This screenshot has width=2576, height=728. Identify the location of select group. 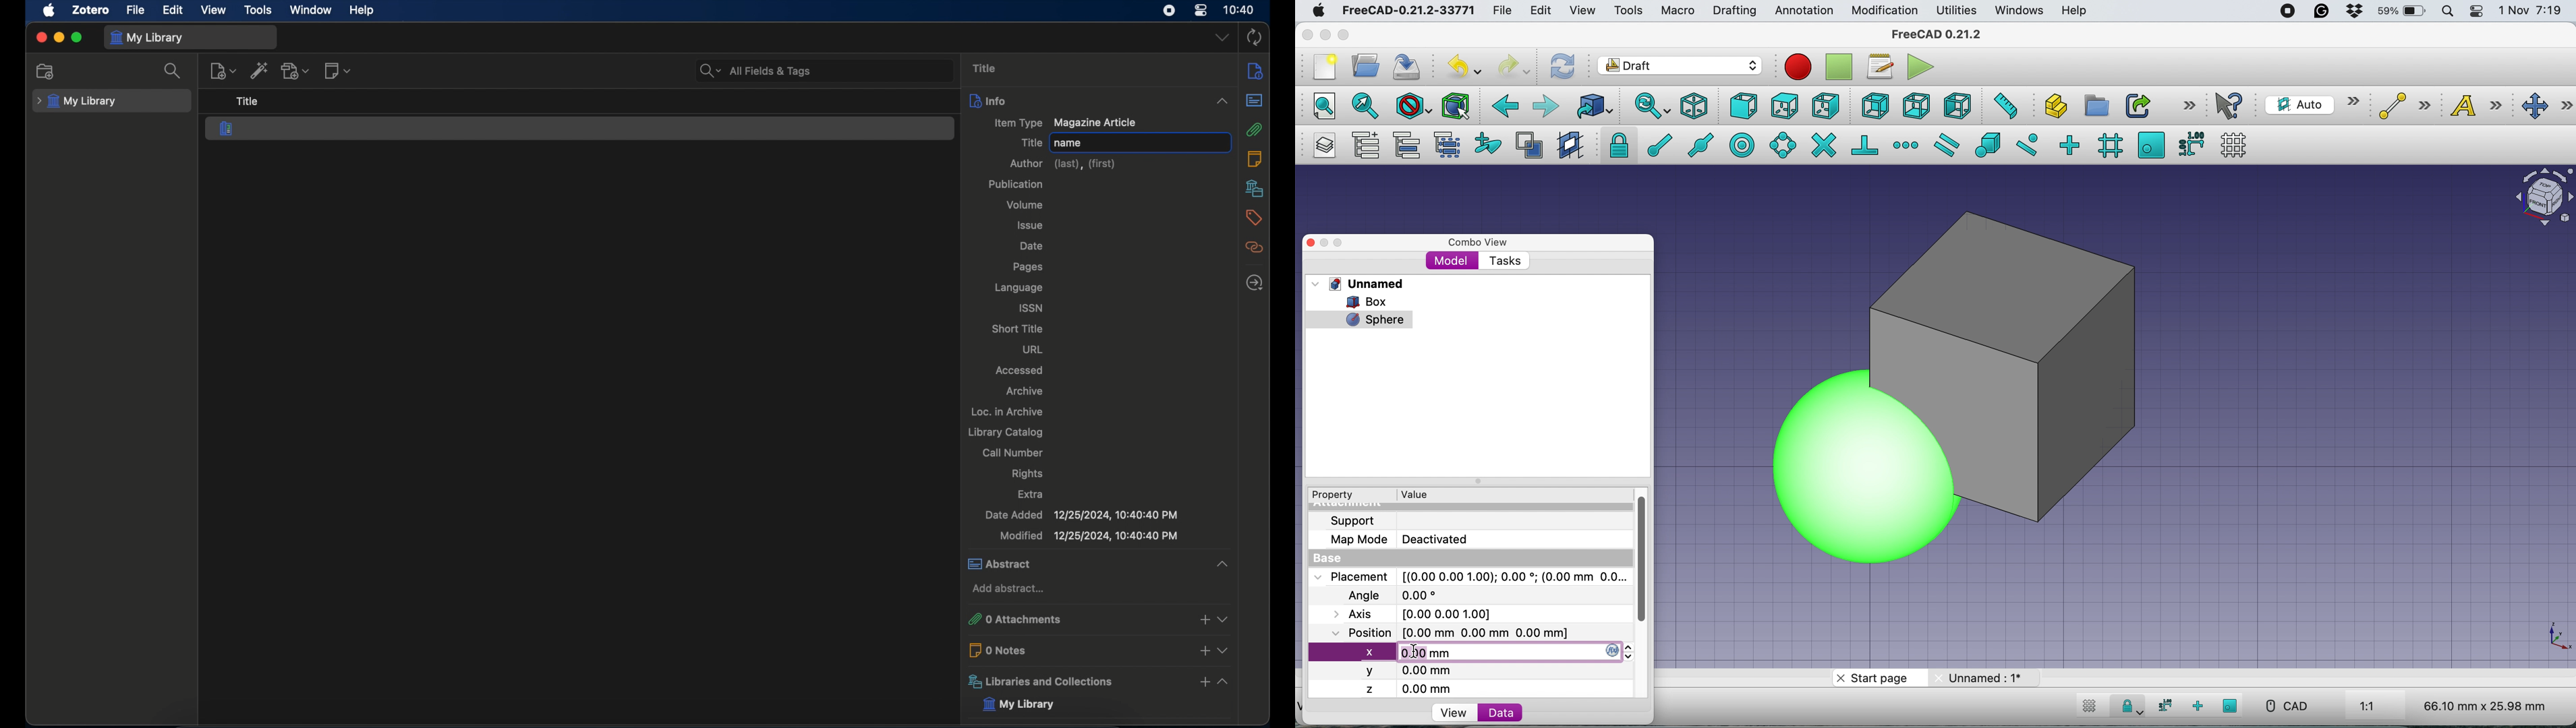
(1447, 147).